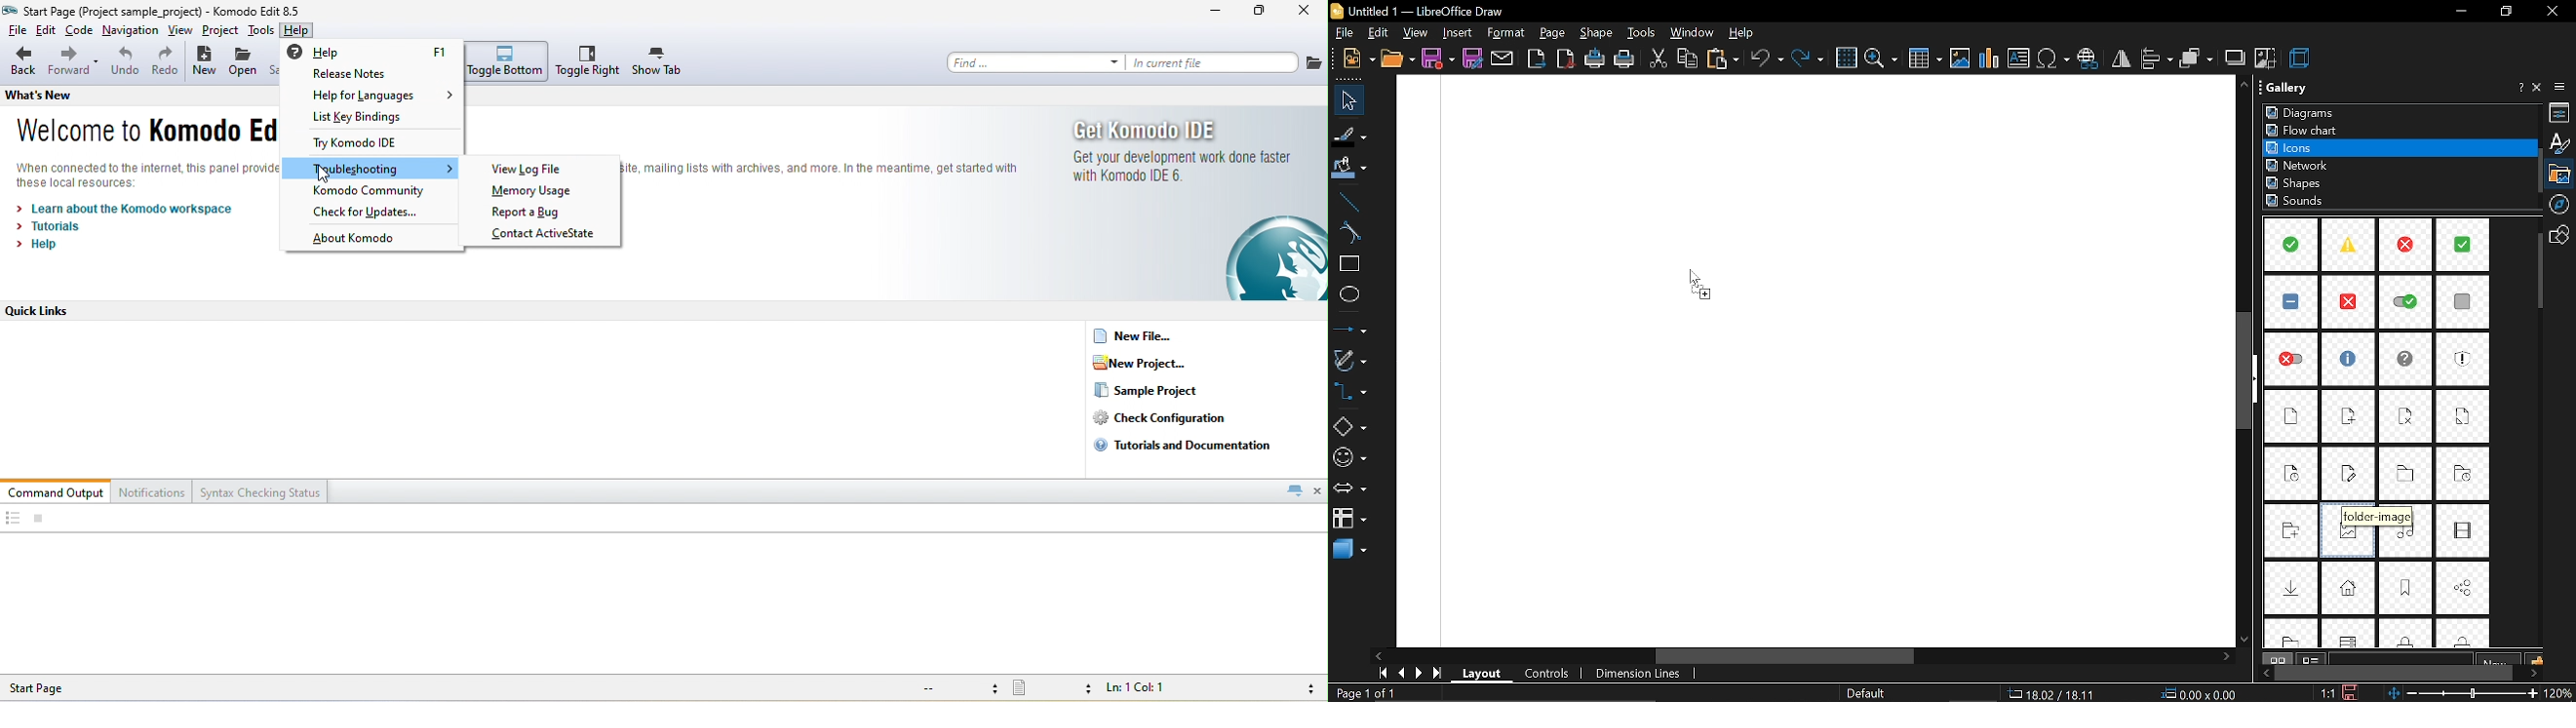 Image resolution: width=2576 pixels, height=728 pixels. Describe the element at coordinates (2120, 61) in the screenshot. I see `flip` at that location.